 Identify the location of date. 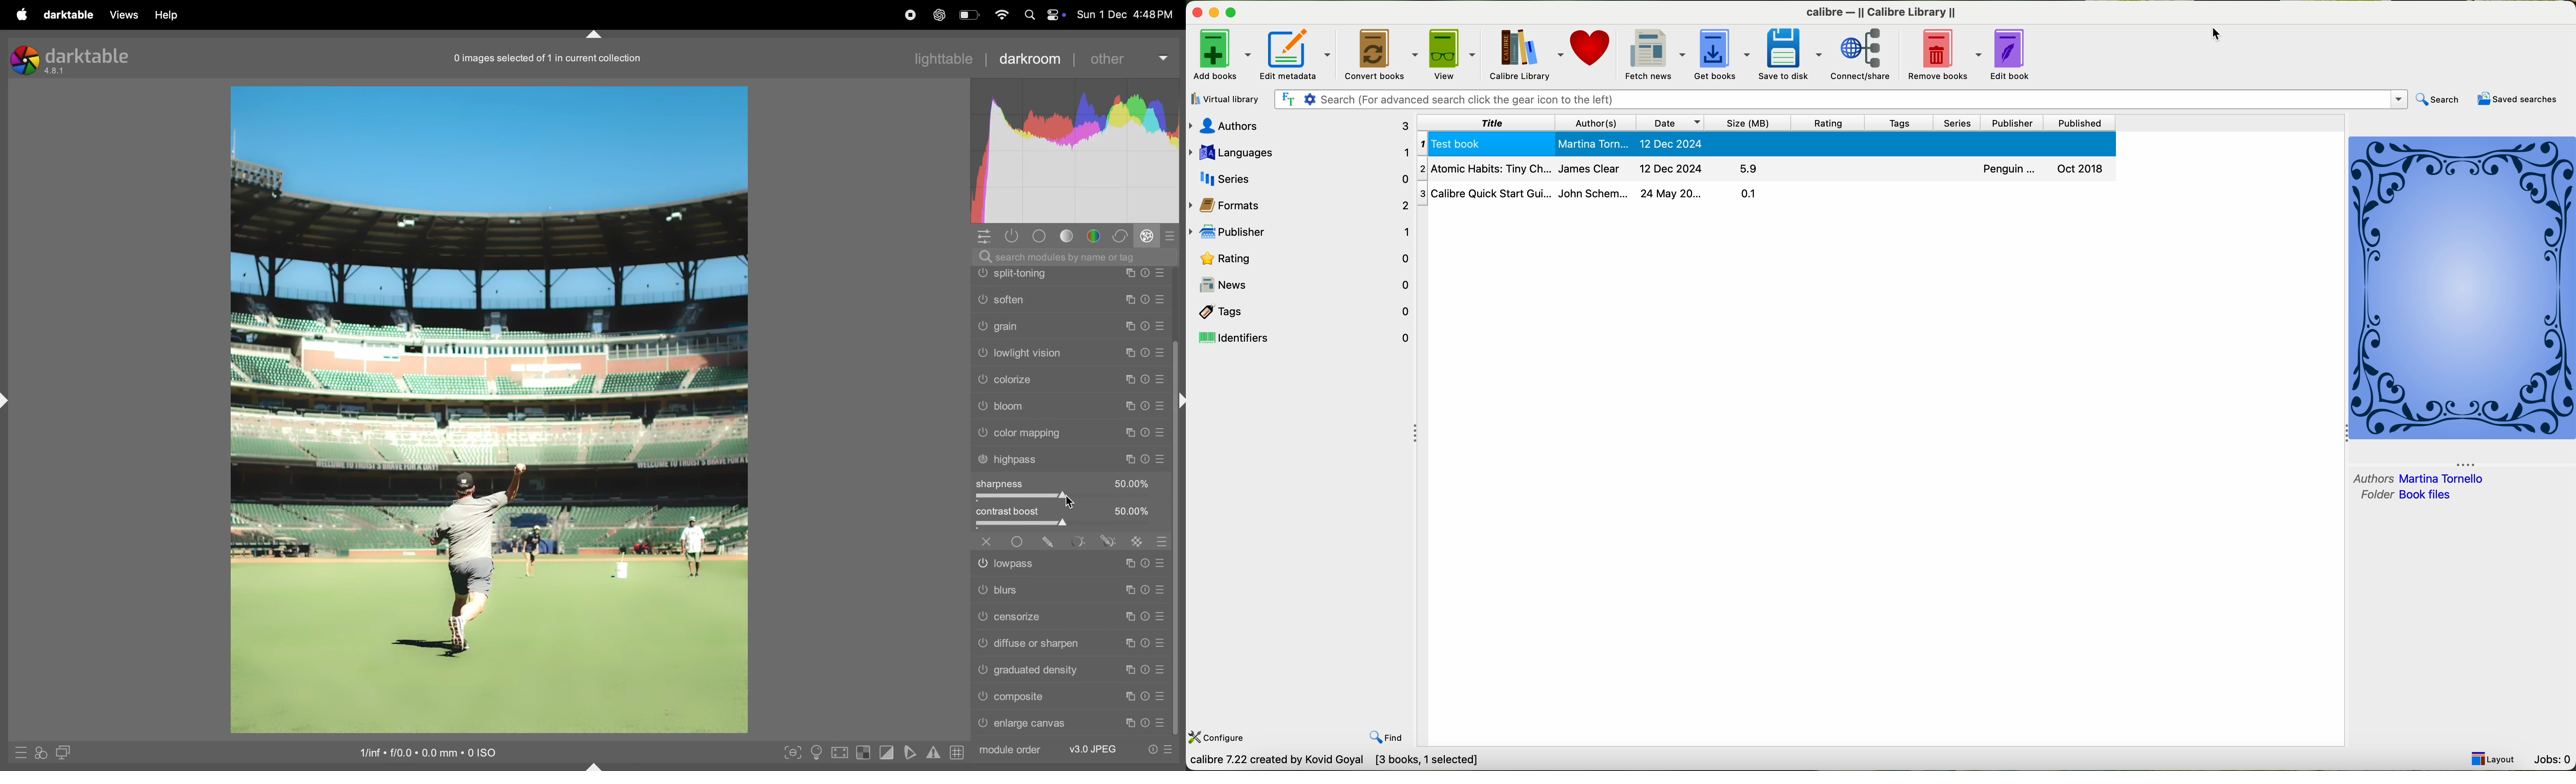
(1674, 121).